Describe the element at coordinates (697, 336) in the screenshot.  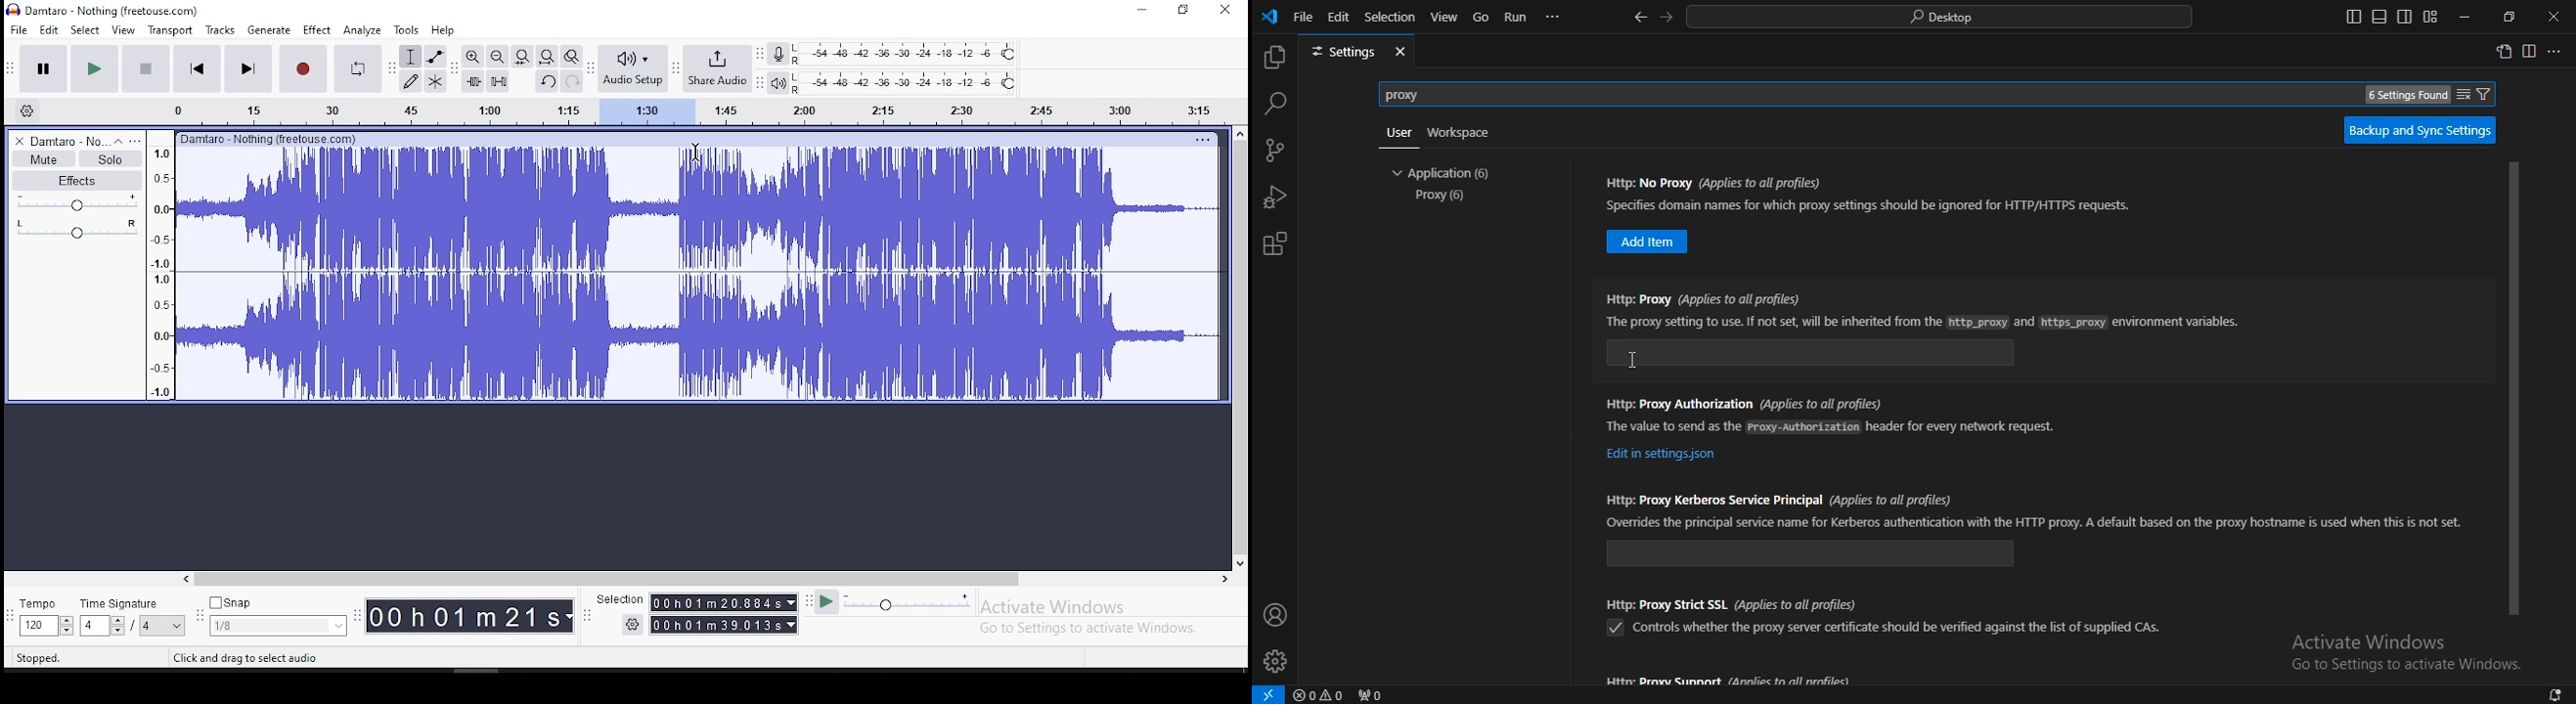
I see `audio track` at that location.